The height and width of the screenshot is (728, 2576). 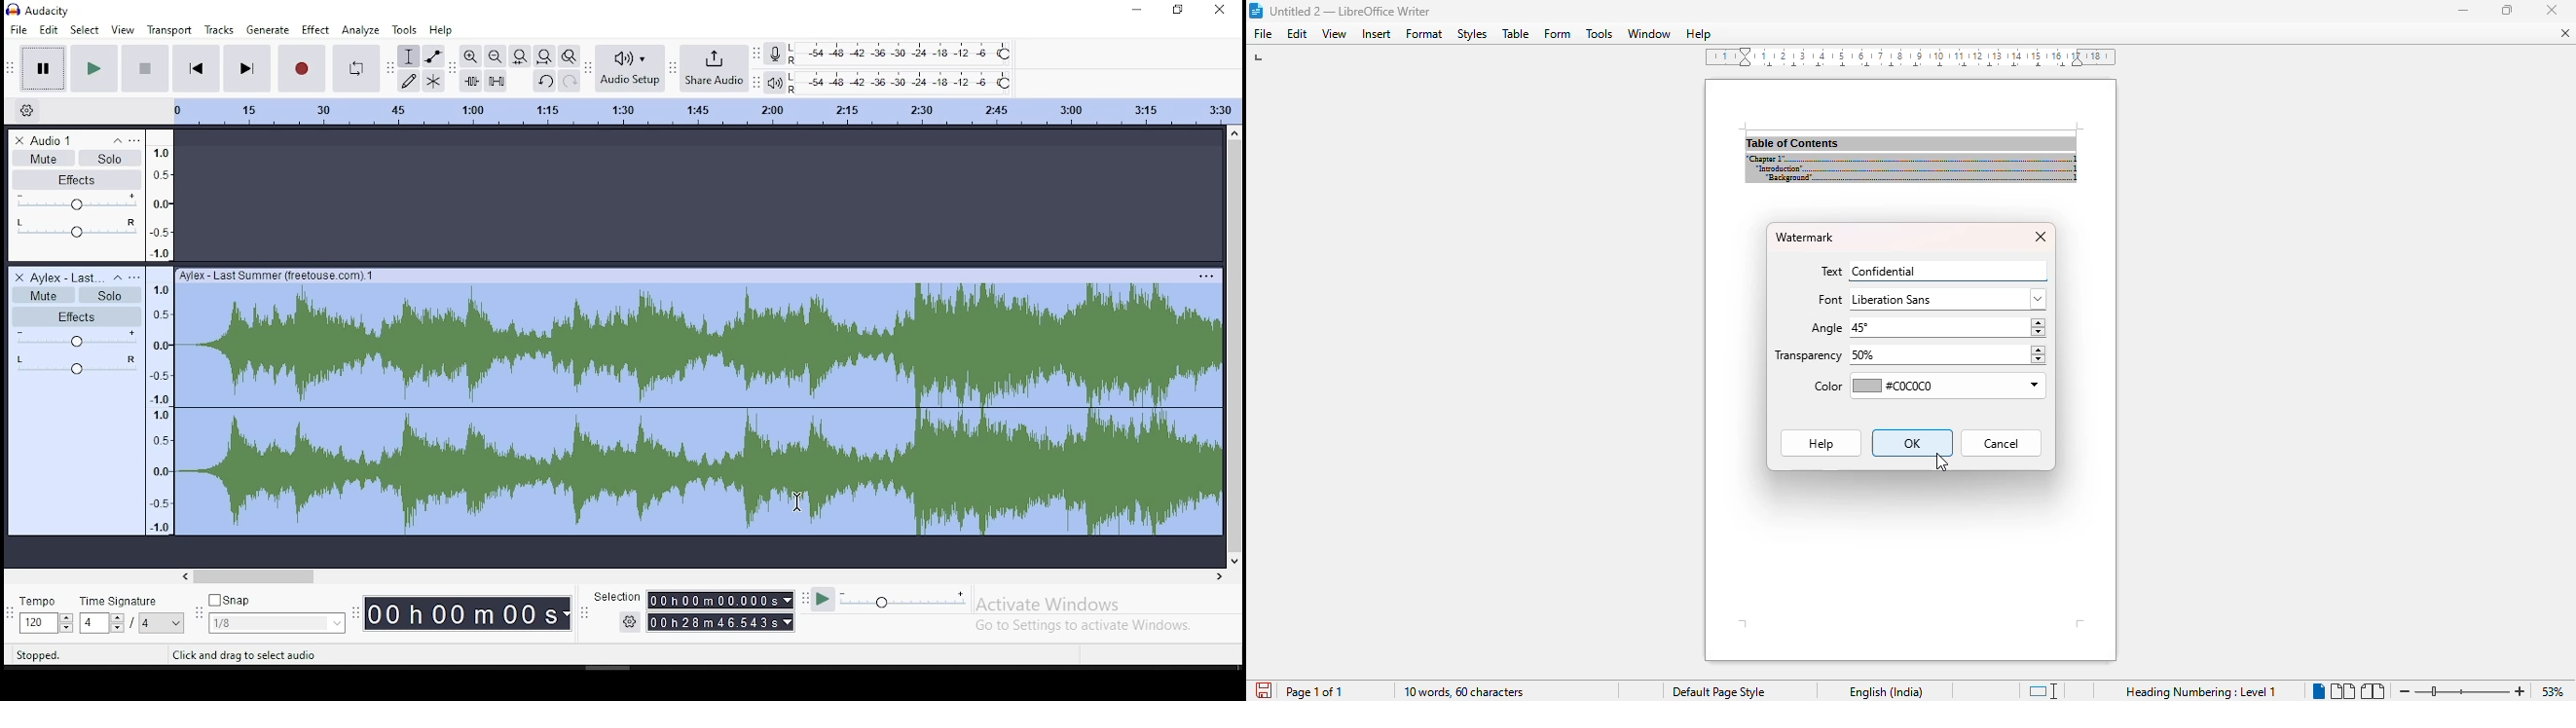 I want to click on text, so click(x=1830, y=272).